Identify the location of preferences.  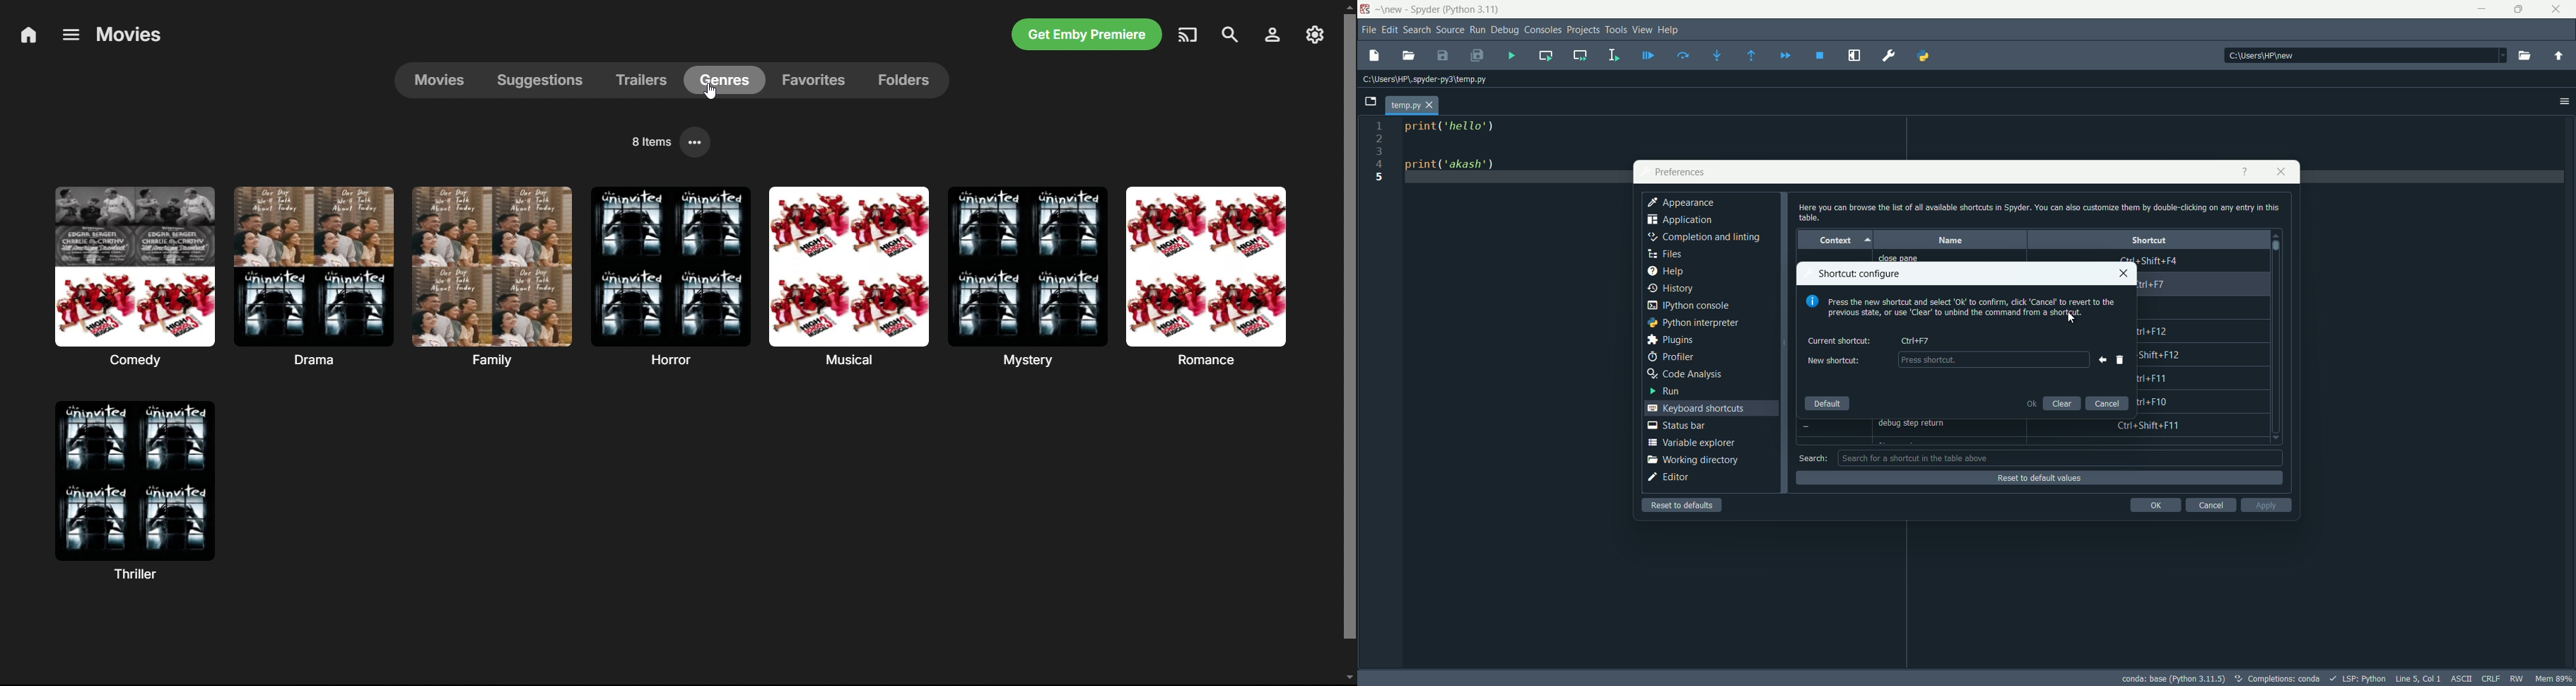
(1679, 173).